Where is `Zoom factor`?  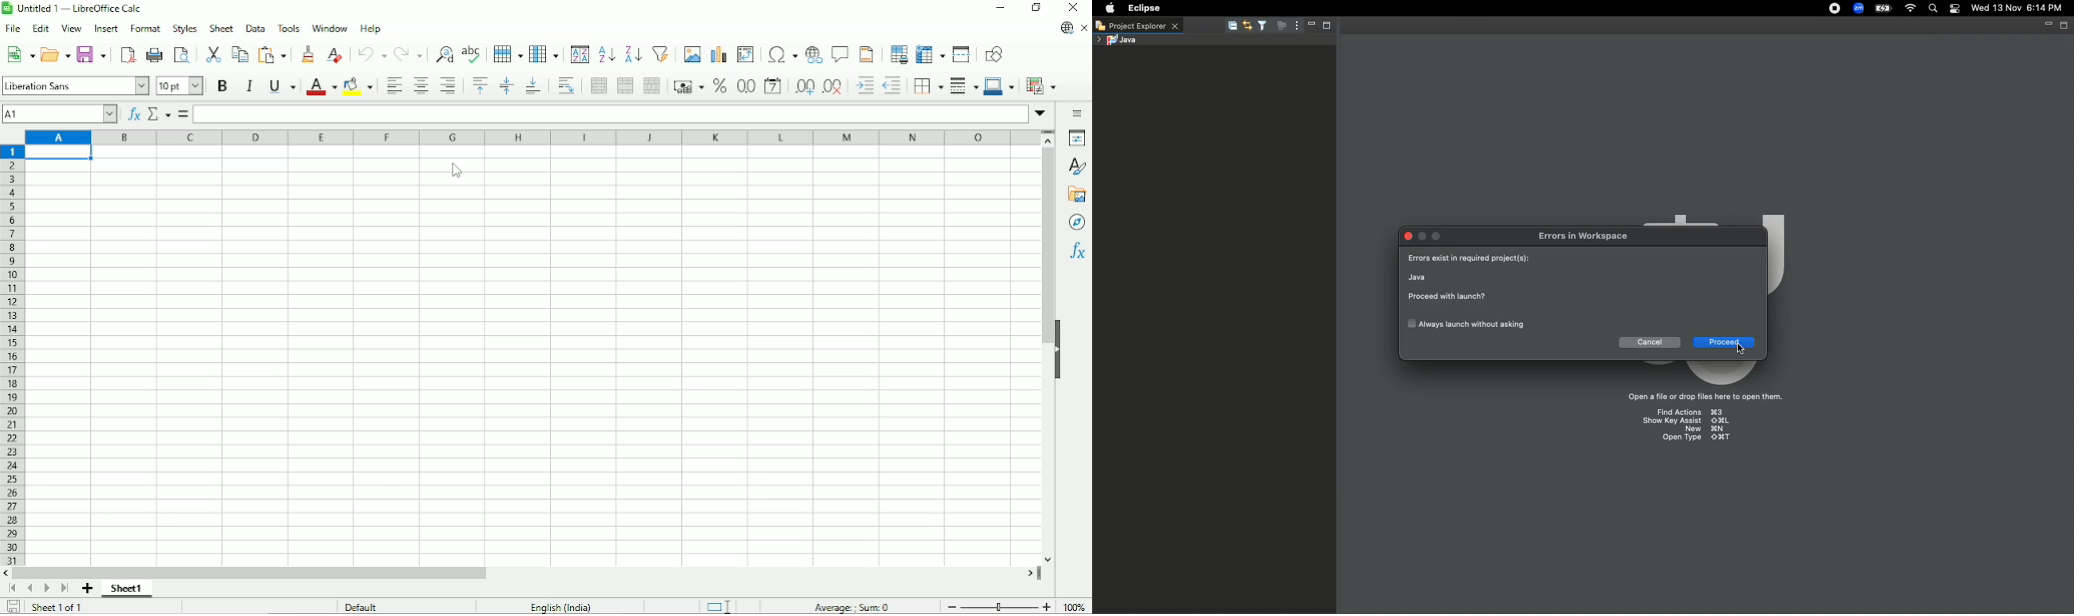 Zoom factor is located at coordinates (1077, 607).